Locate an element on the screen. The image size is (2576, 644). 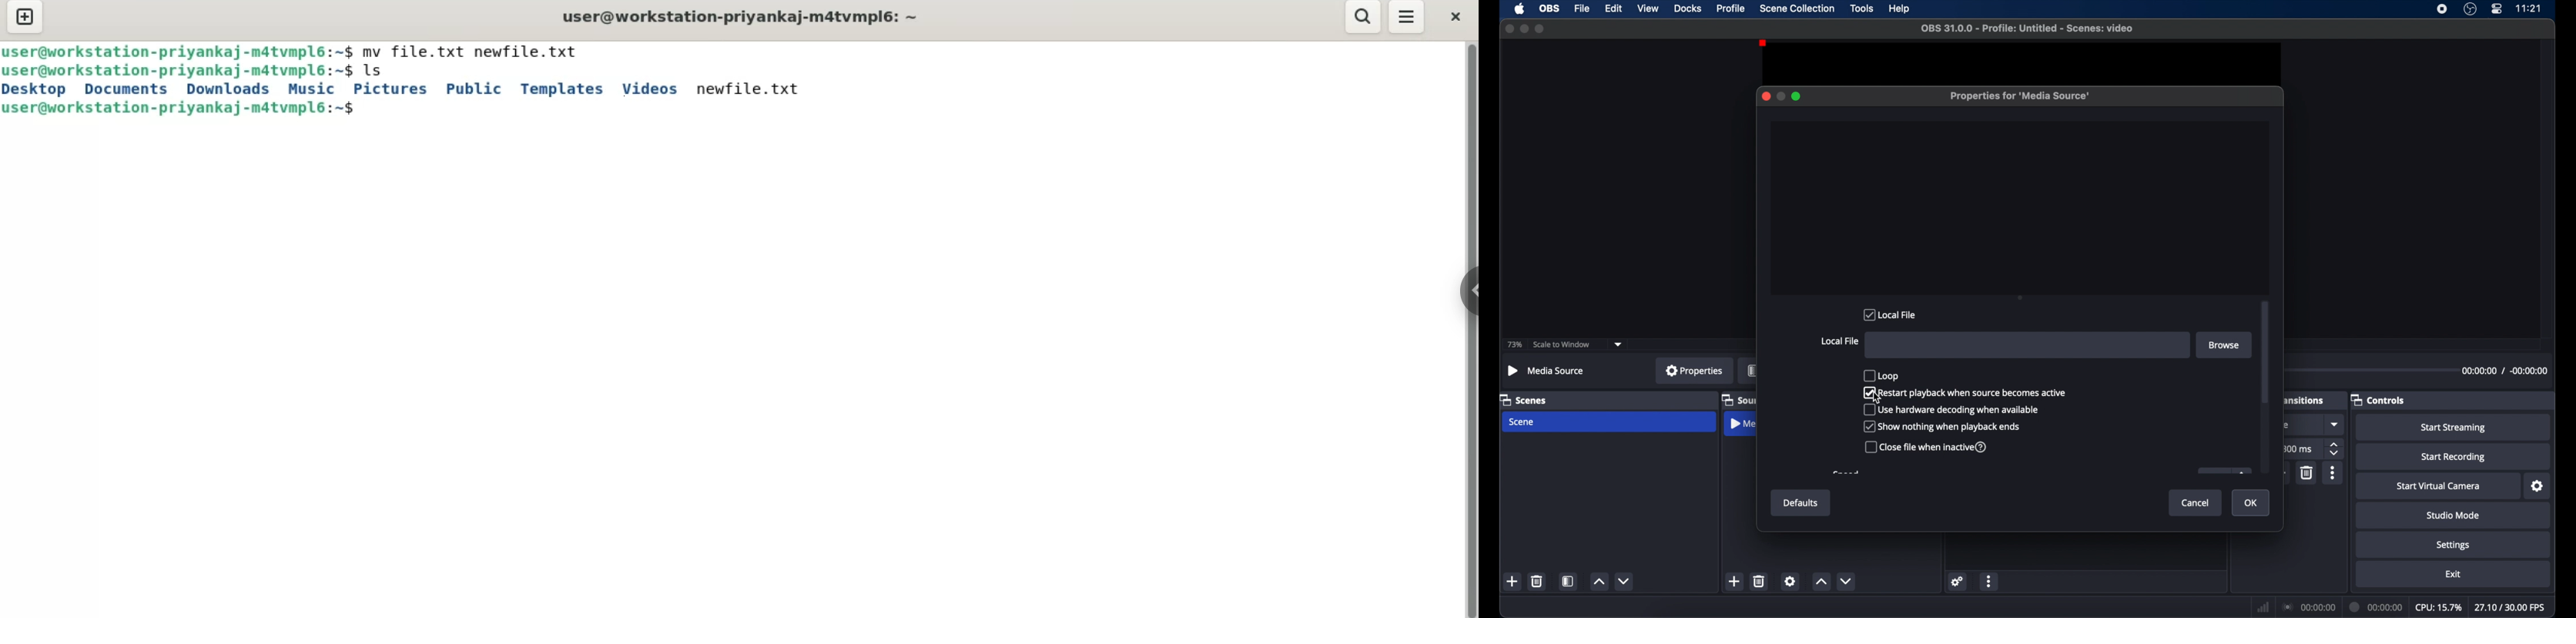
network is located at coordinates (2264, 606).